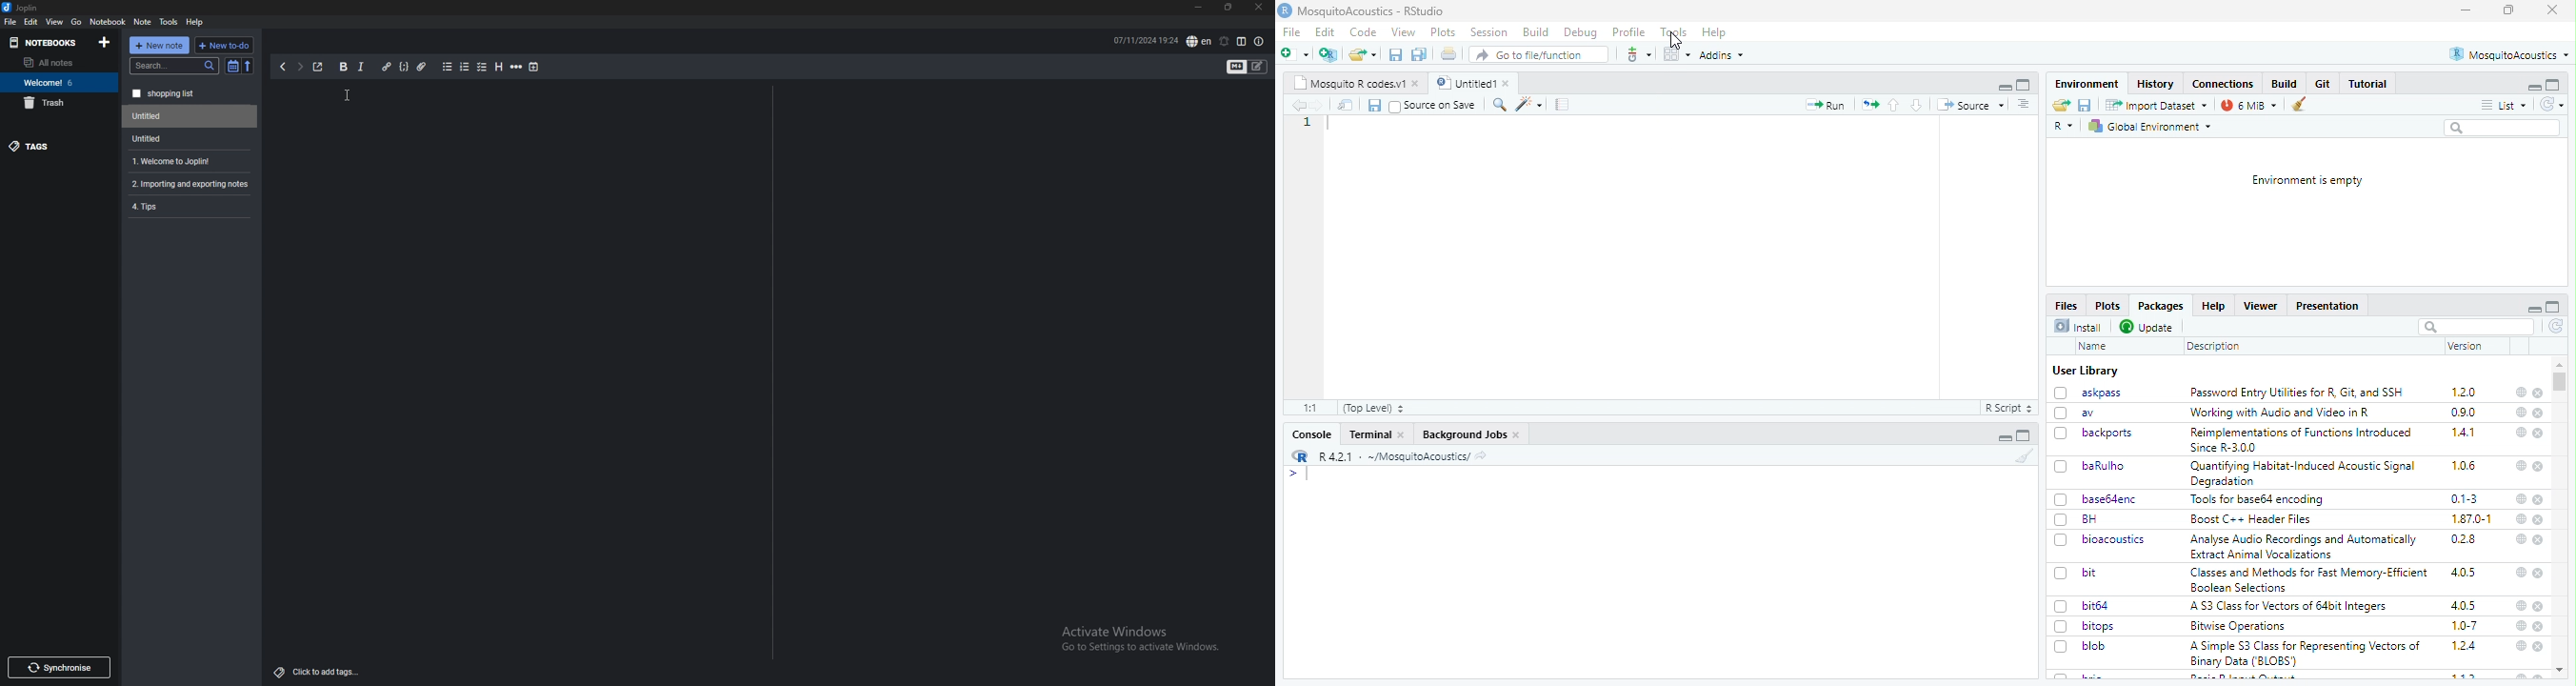 Image resolution: width=2576 pixels, height=700 pixels. Describe the element at coordinates (2557, 327) in the screenshot. I see `sync` at that location.